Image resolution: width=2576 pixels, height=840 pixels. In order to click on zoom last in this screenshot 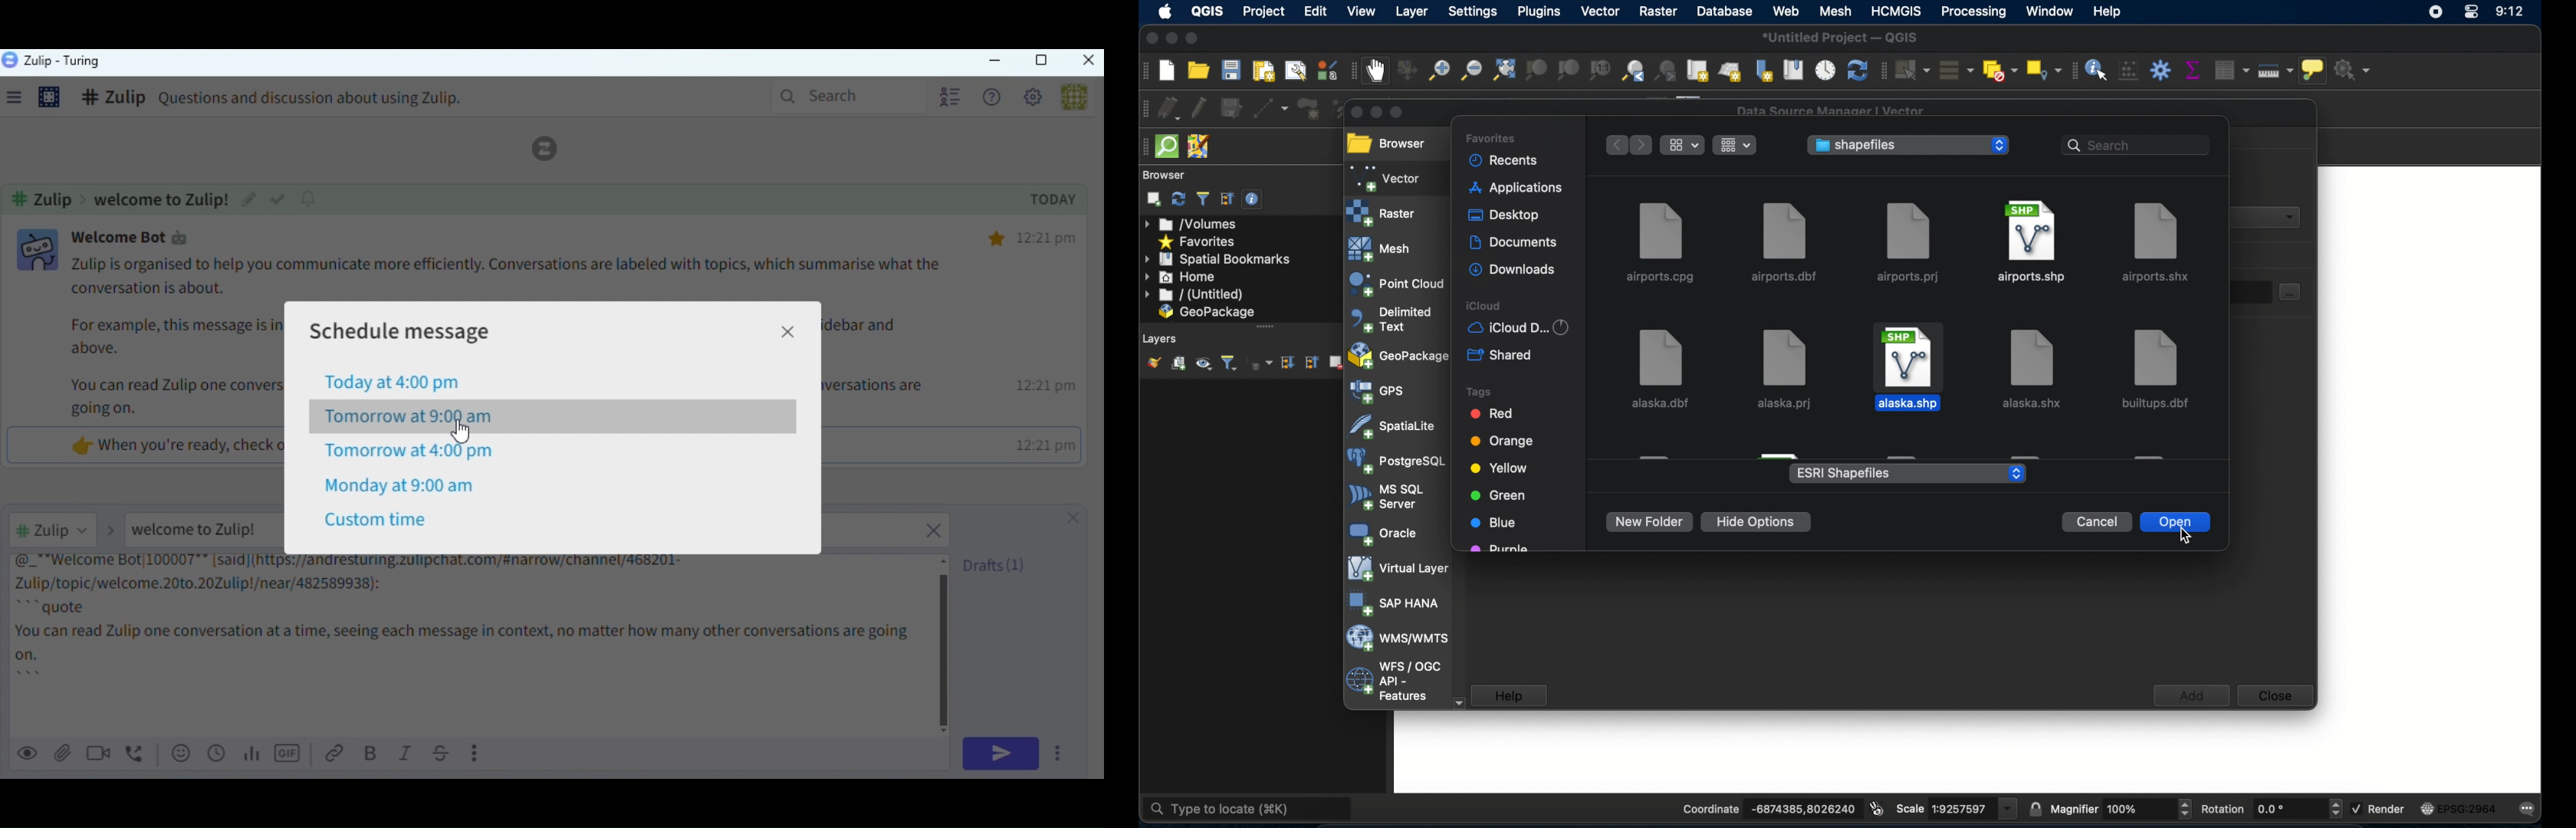, I will do `click(1634, 72)`.